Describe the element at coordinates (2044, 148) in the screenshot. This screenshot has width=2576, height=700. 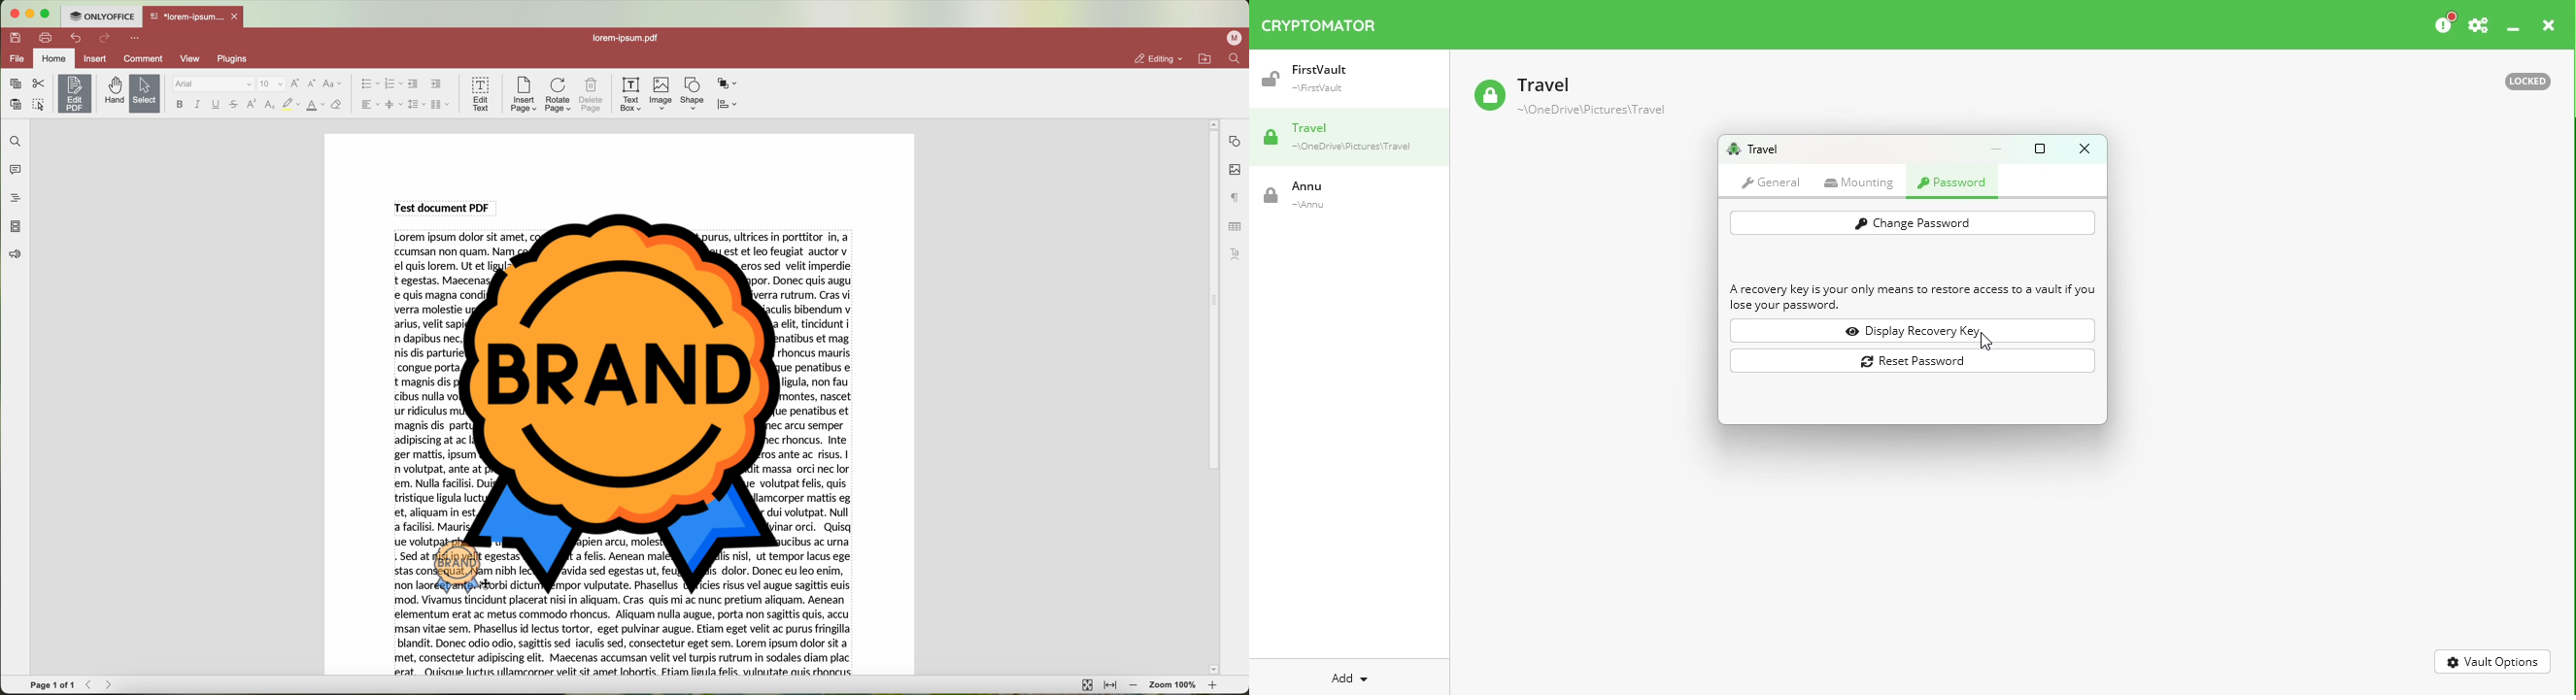
I see `Maximize` at that location.